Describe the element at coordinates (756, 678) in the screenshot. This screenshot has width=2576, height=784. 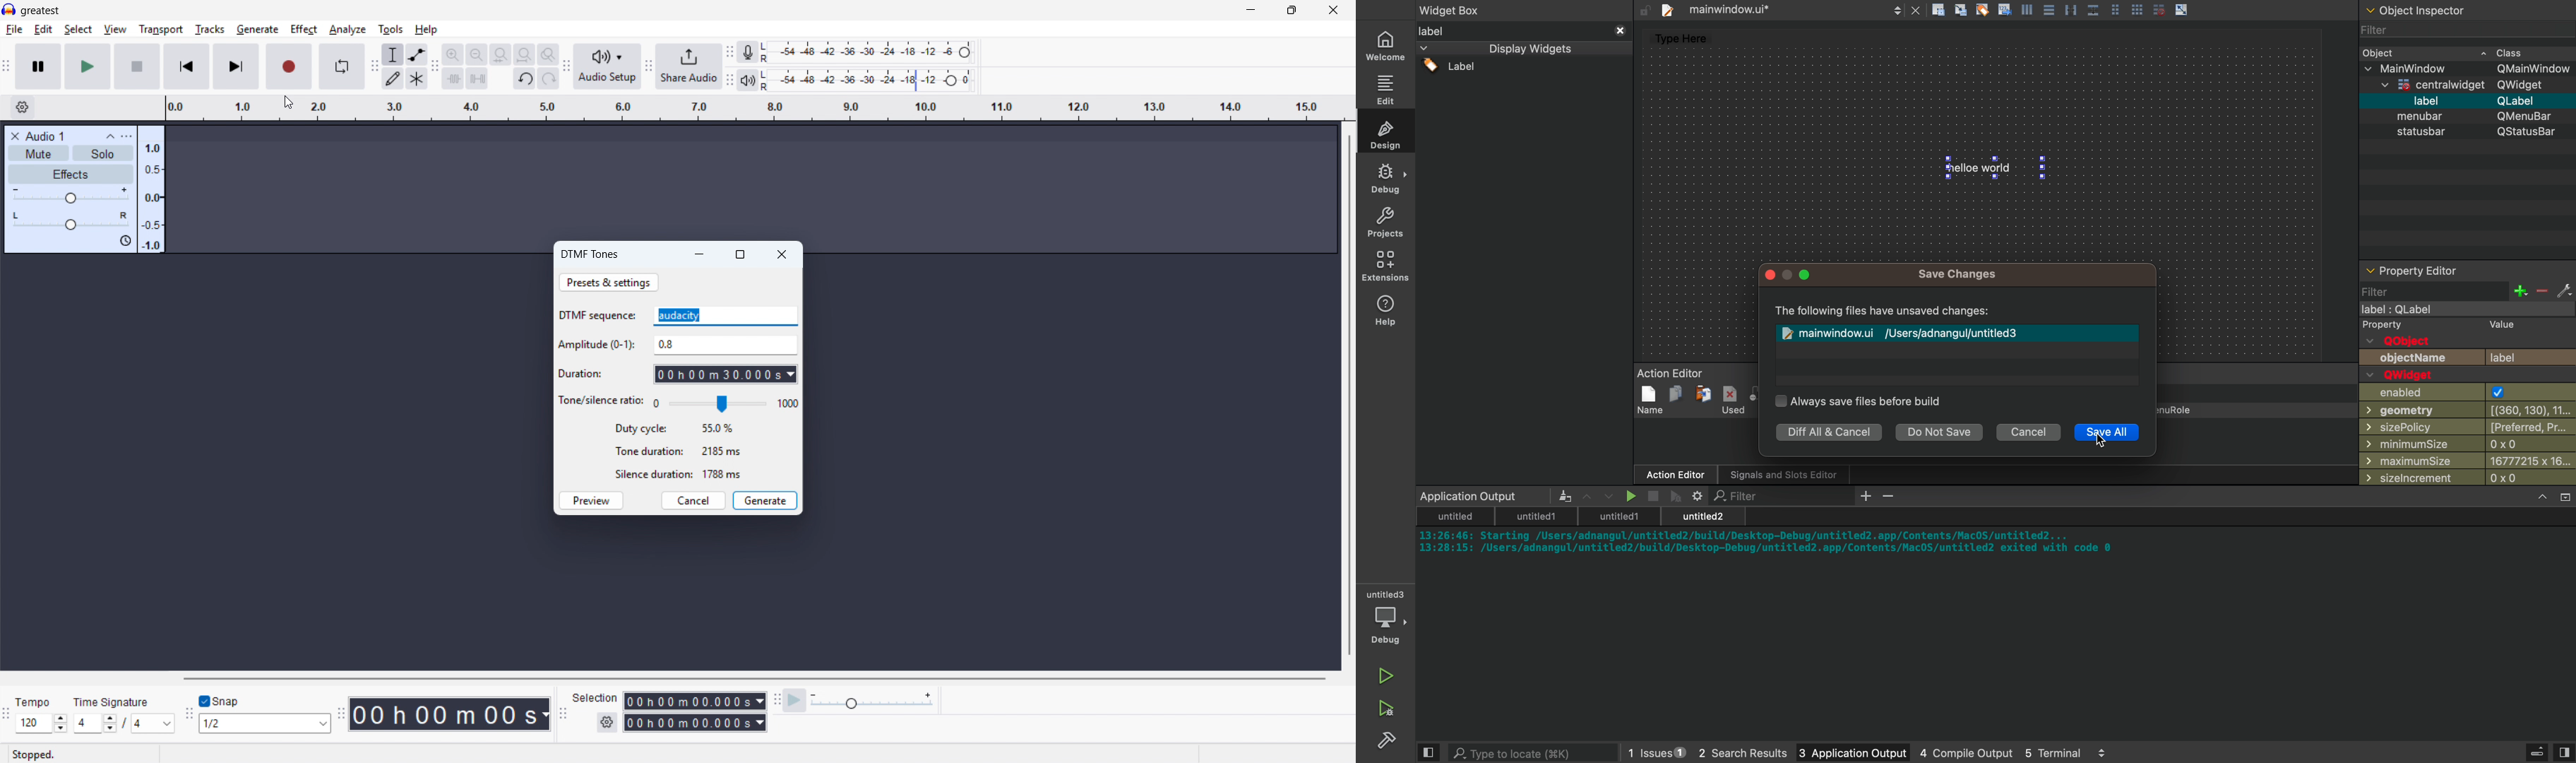
I see `Horizontal scroll bar ` at that location.